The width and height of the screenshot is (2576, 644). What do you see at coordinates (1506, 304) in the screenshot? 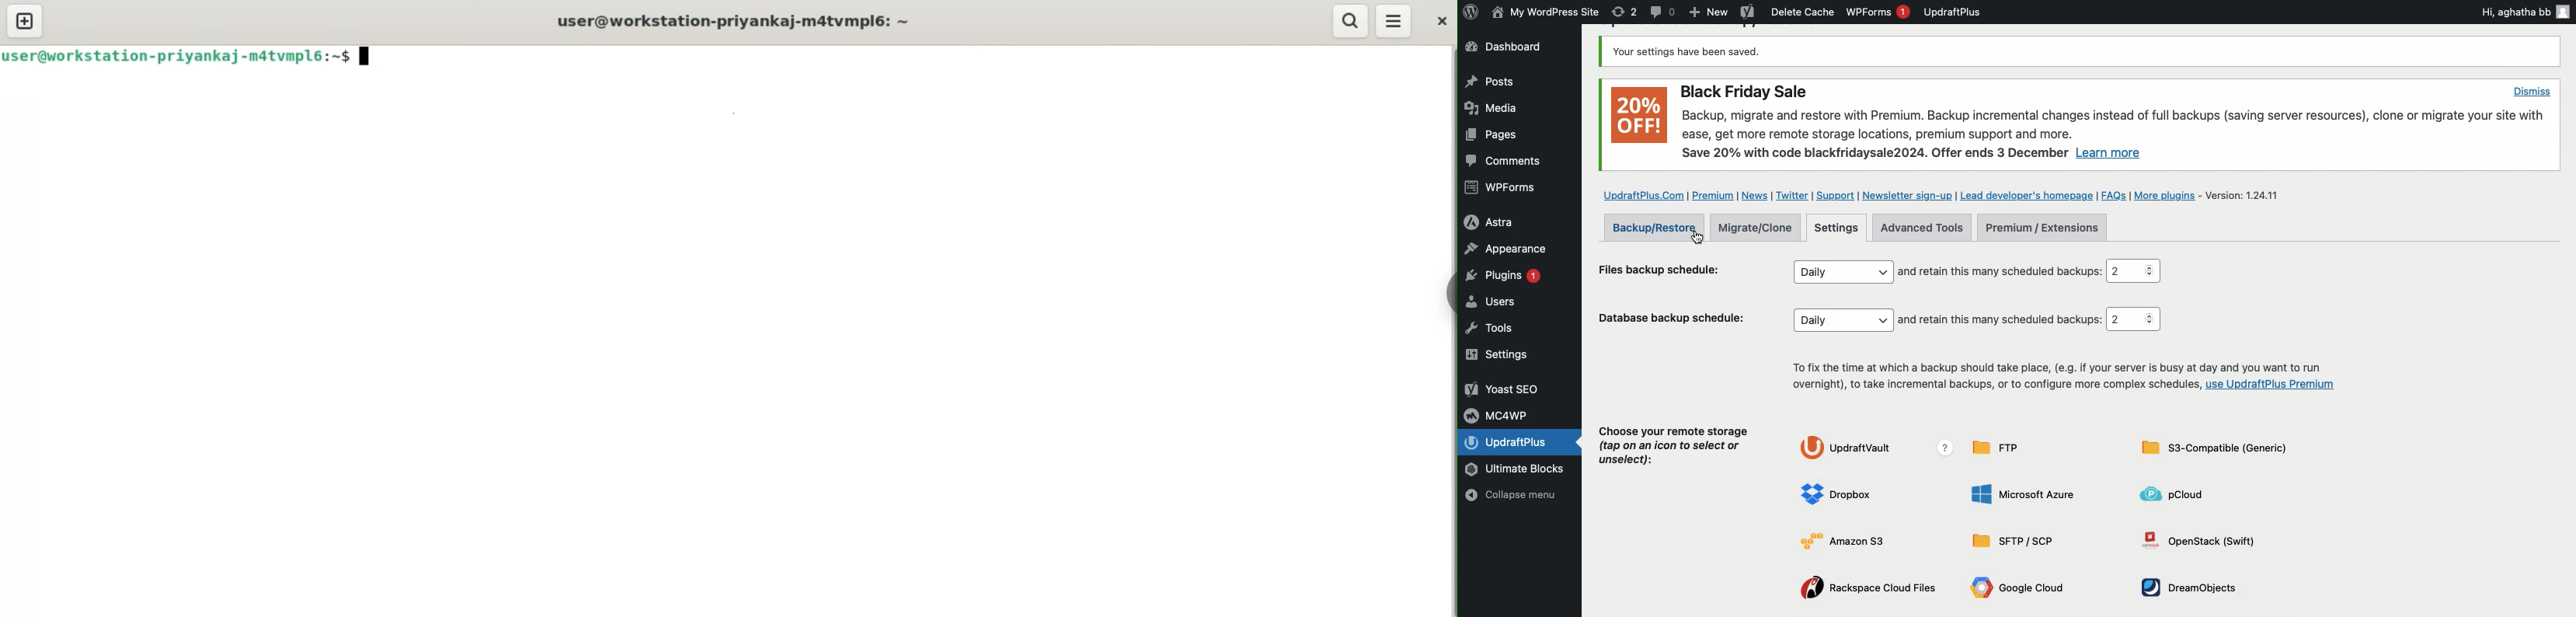
I see `Users` at bounding box center [1506, 304].